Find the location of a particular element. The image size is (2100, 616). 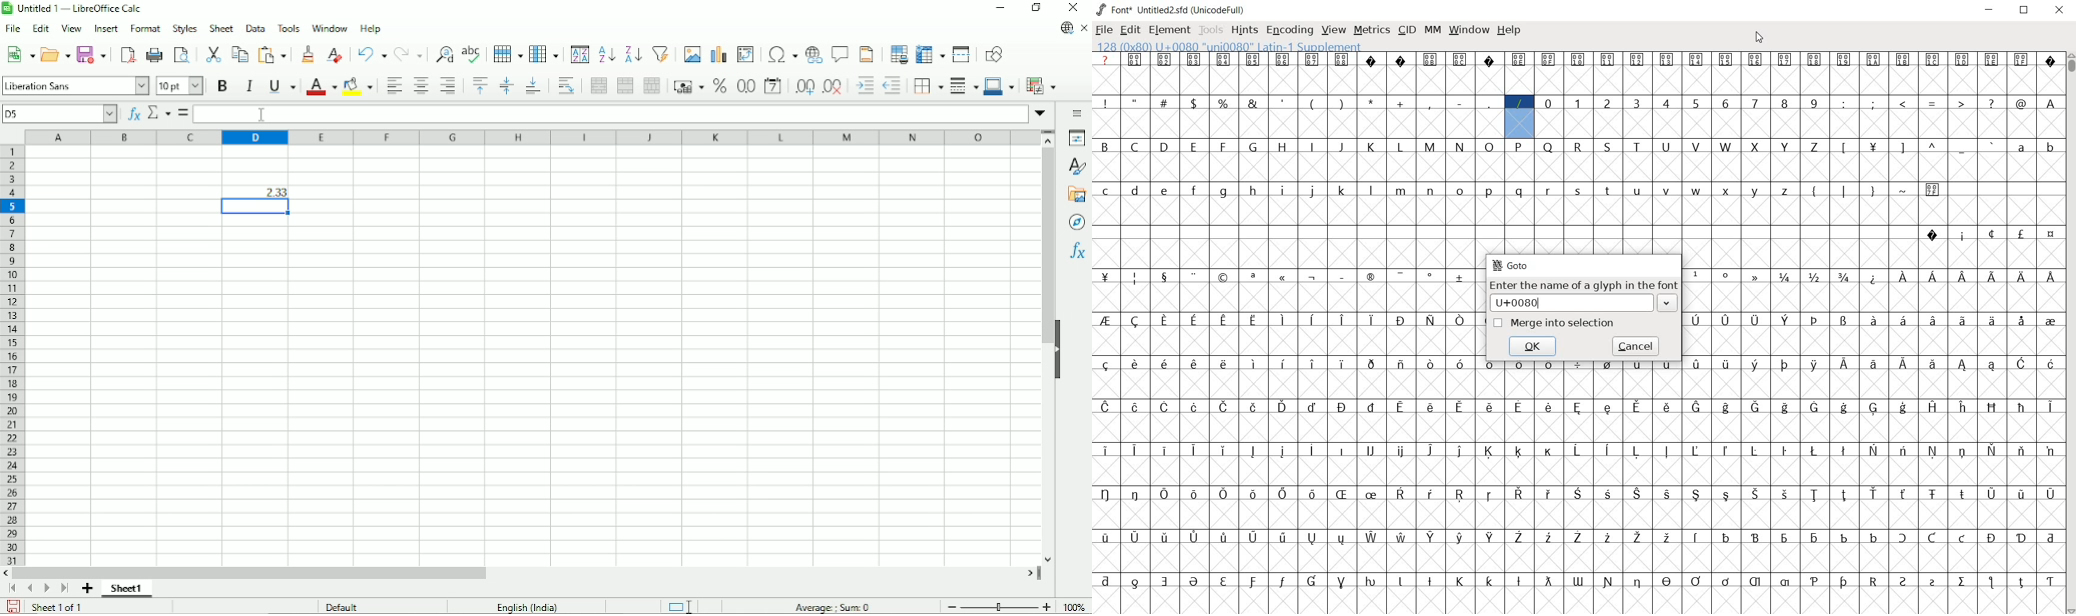

Insert hyperlink is located at coordinates (814, 53).